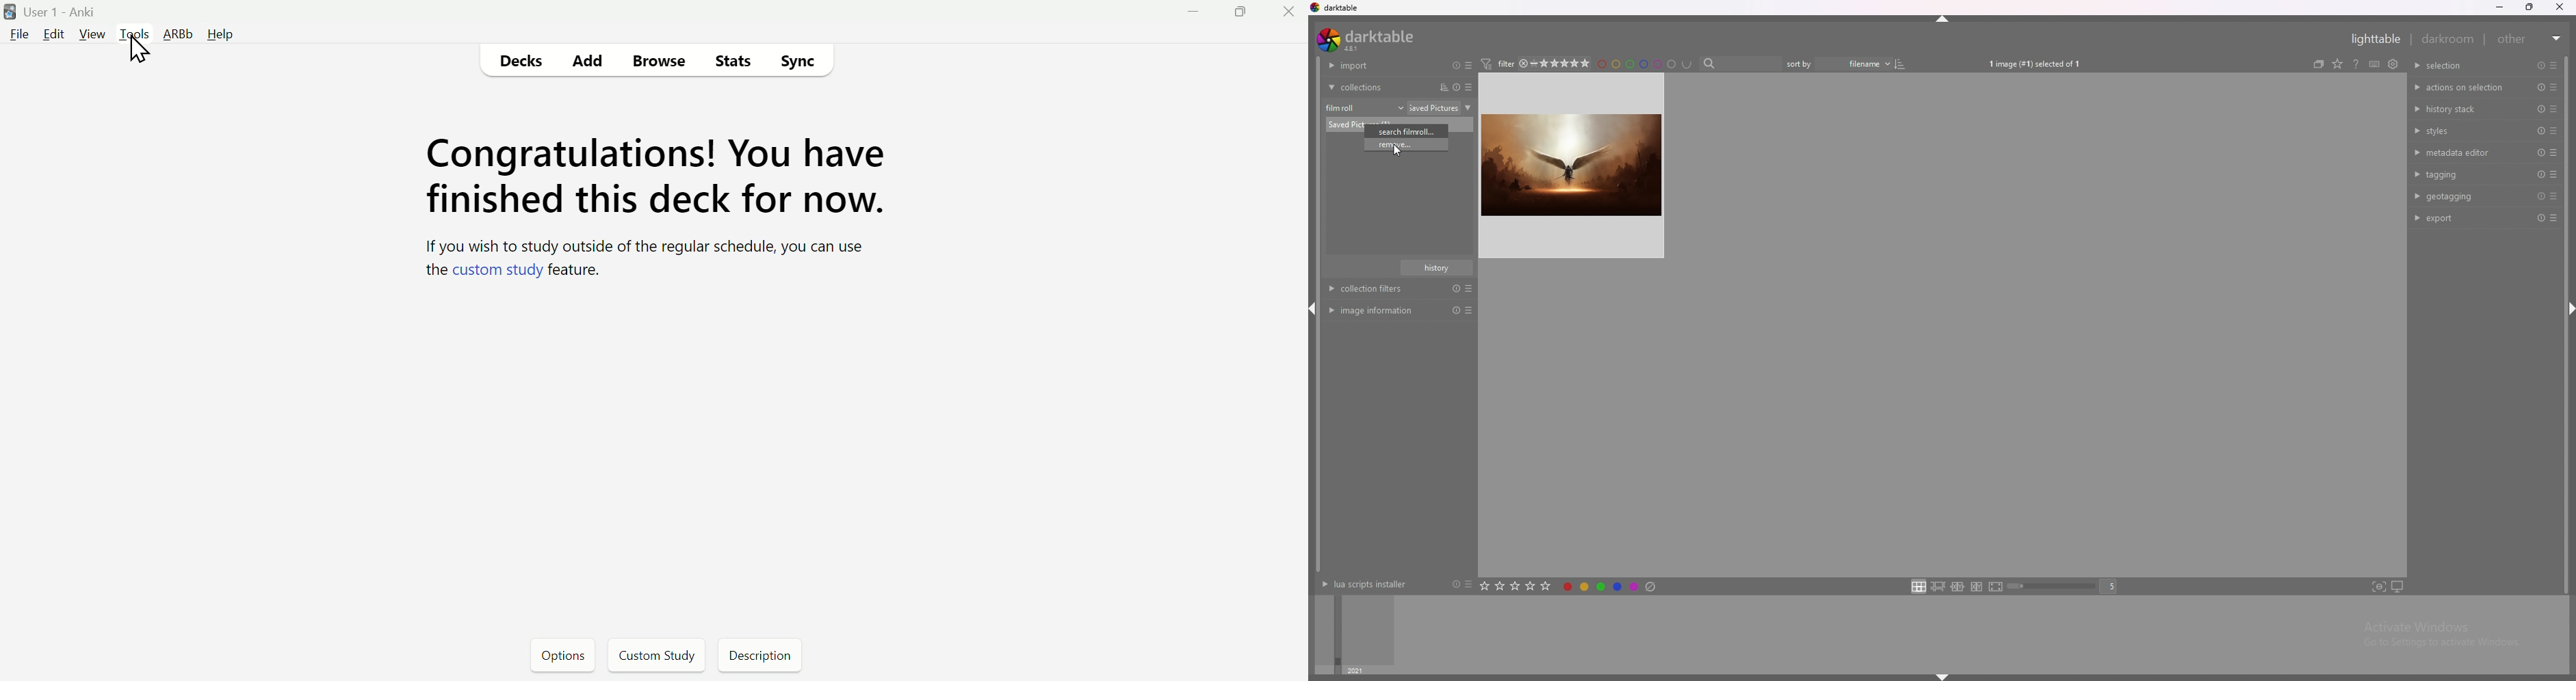 The image size is (2576, 700). Describe the element at coordinates (1918, 586) in the screenshot. I see `filemanager layout` at that location.